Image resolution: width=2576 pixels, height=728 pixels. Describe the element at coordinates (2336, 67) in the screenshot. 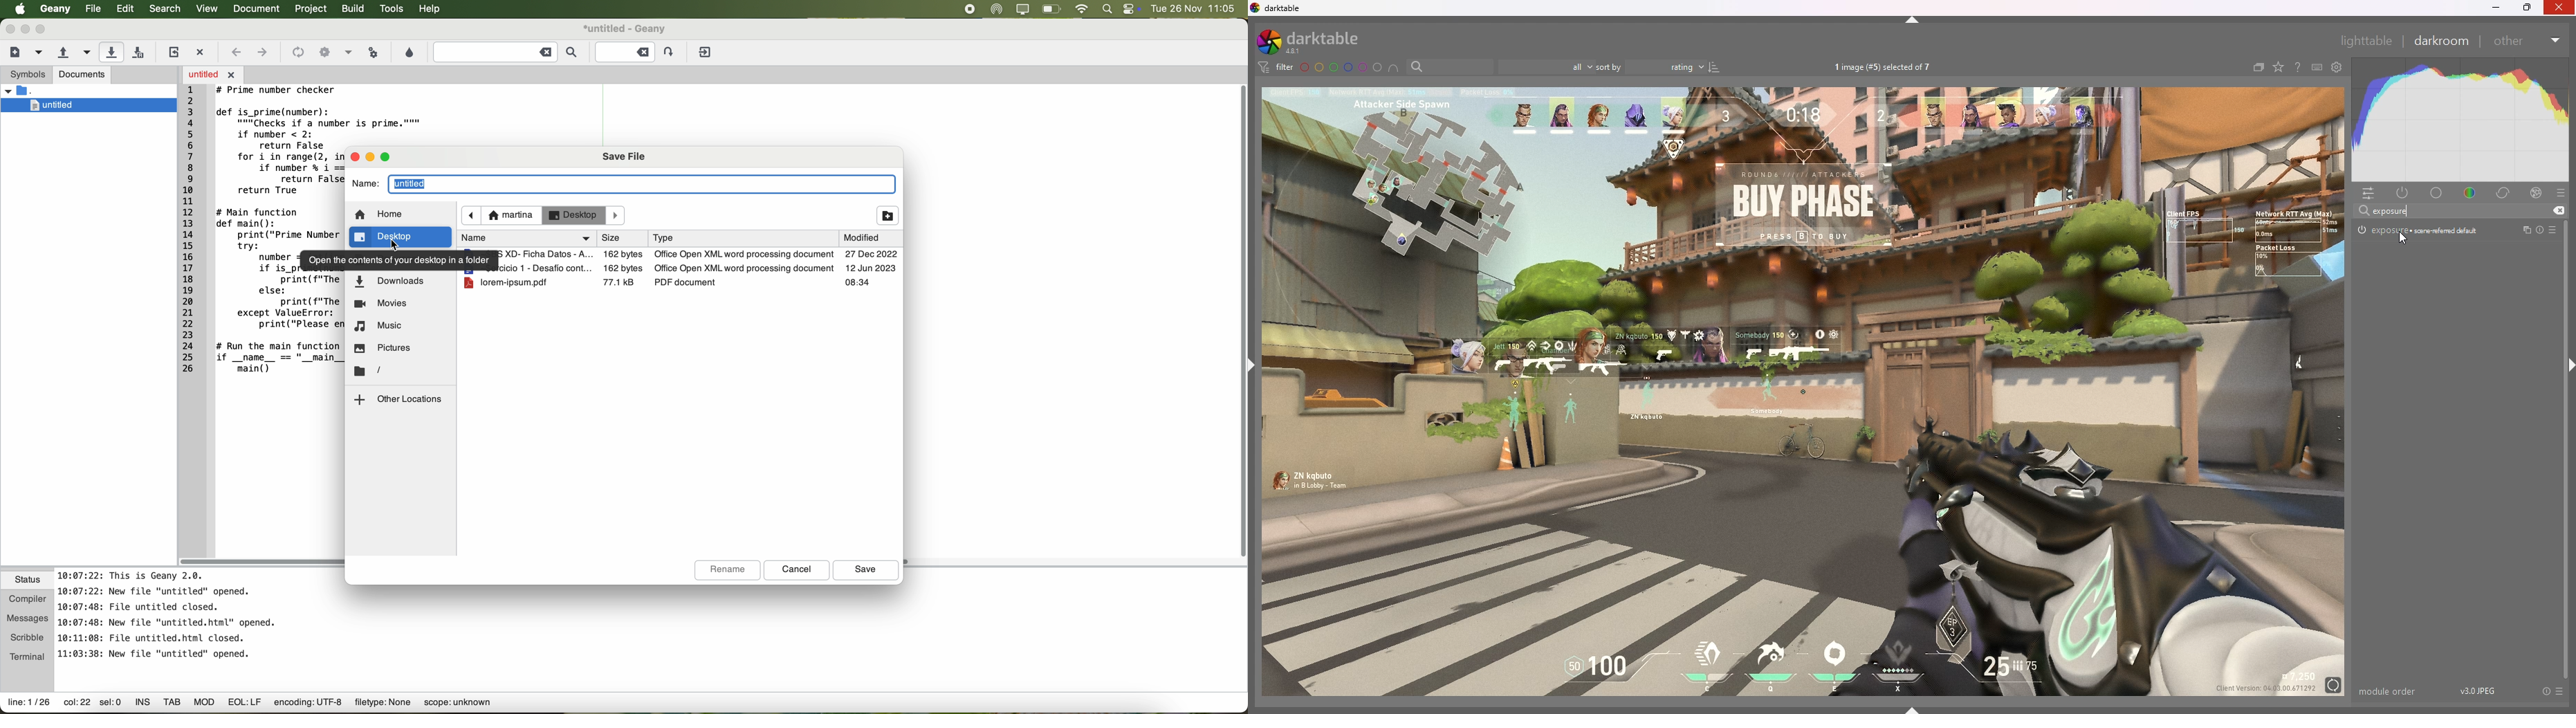

I see `show global preference` at that location.